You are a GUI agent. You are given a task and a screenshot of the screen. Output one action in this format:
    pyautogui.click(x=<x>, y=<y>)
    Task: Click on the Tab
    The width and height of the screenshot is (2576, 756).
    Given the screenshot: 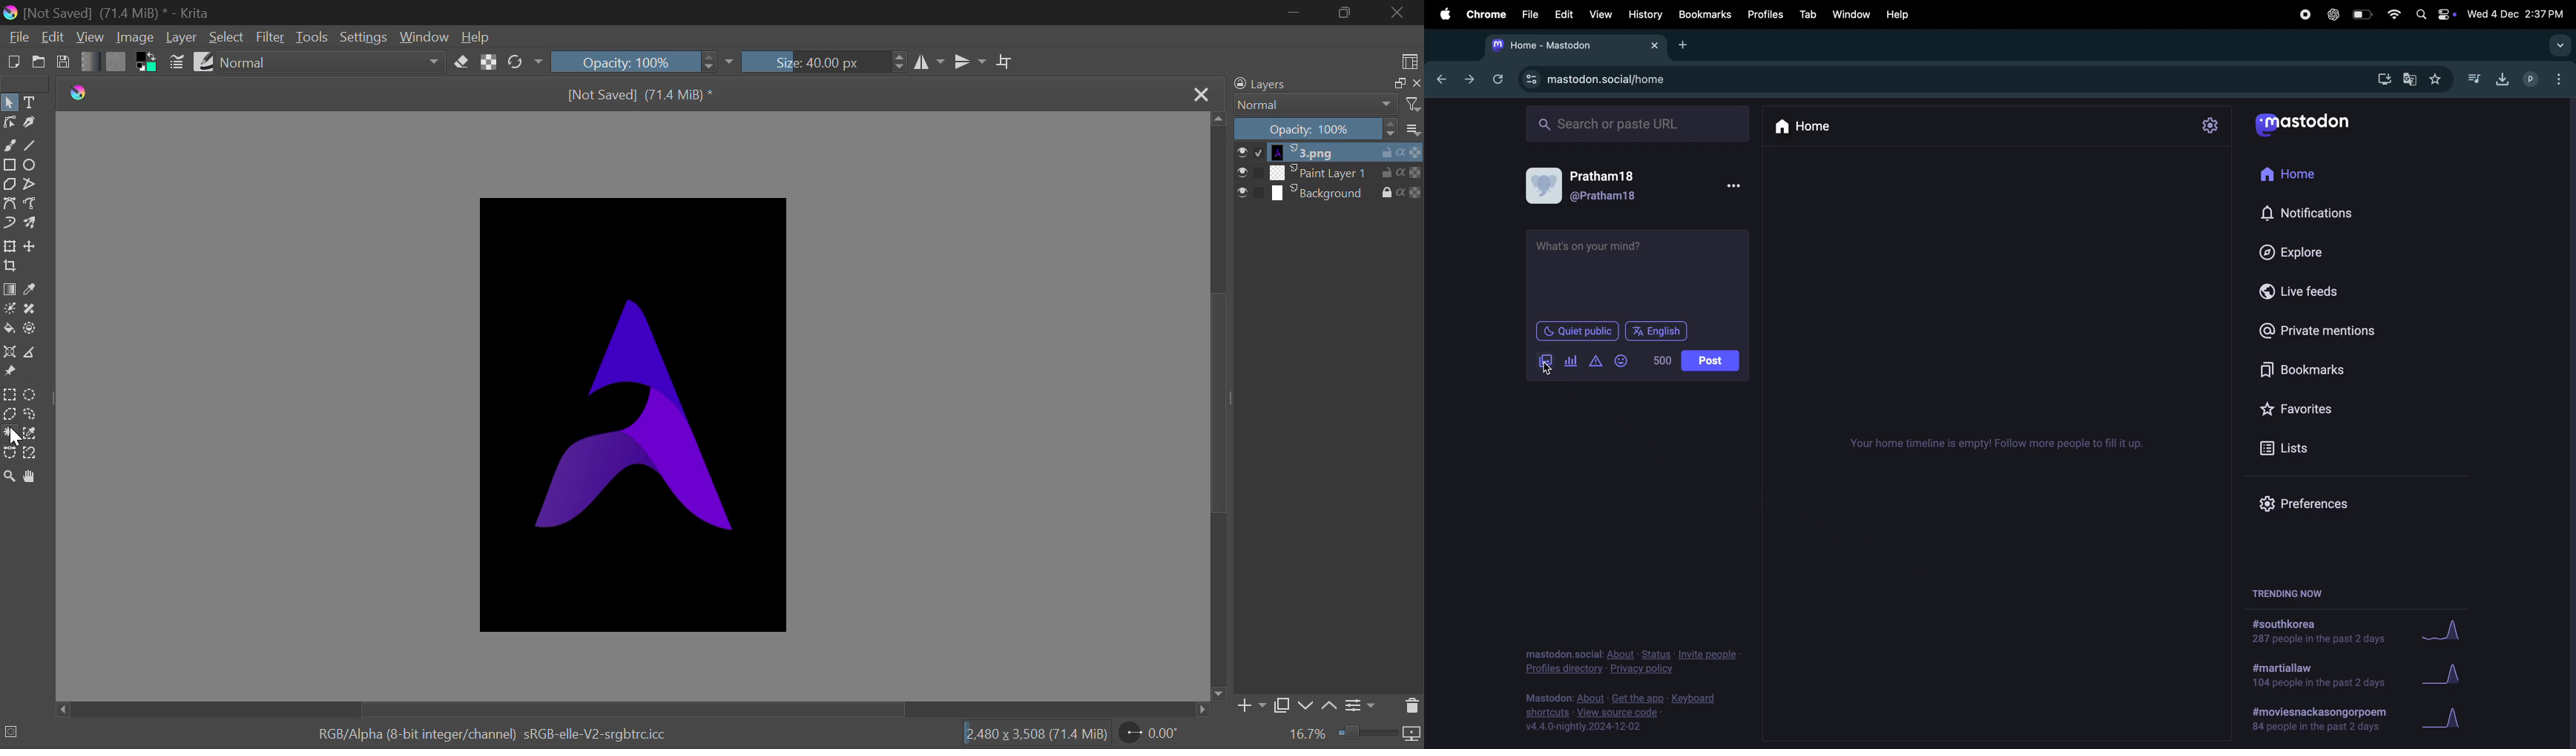 What is the action you would take?
    pyautogui.click(x=1810, y=13)
    